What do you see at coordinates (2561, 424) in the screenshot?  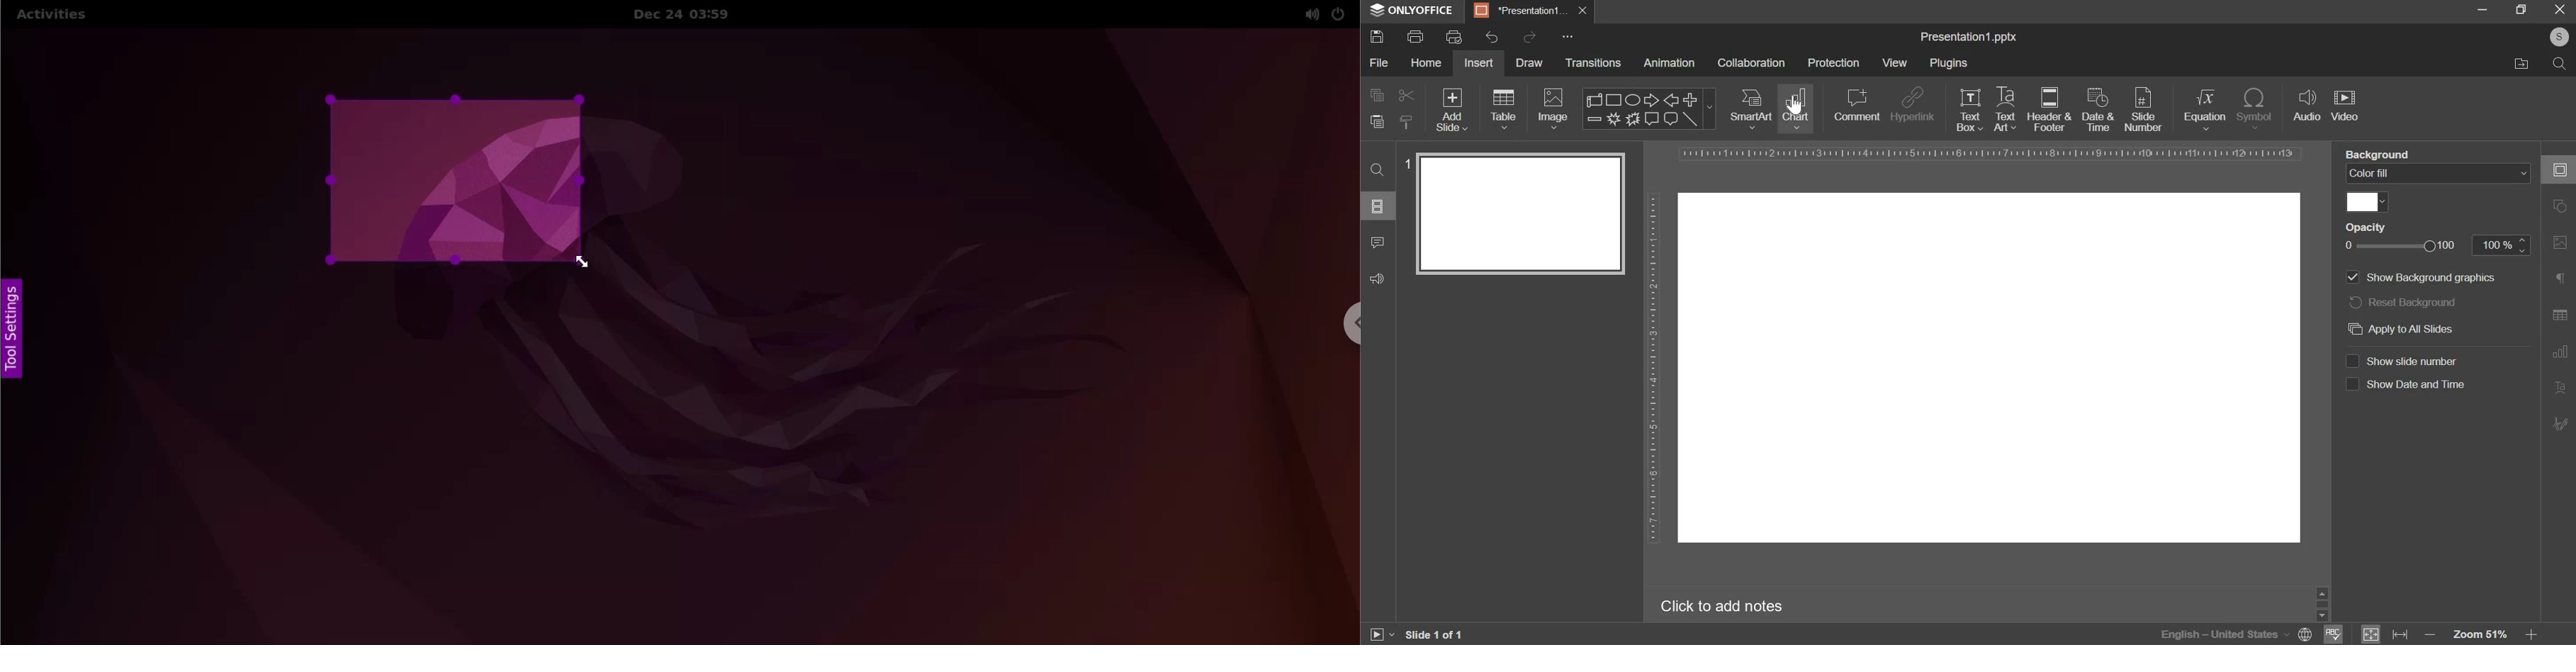 I see `signature` at bounding box center [2561, 424].